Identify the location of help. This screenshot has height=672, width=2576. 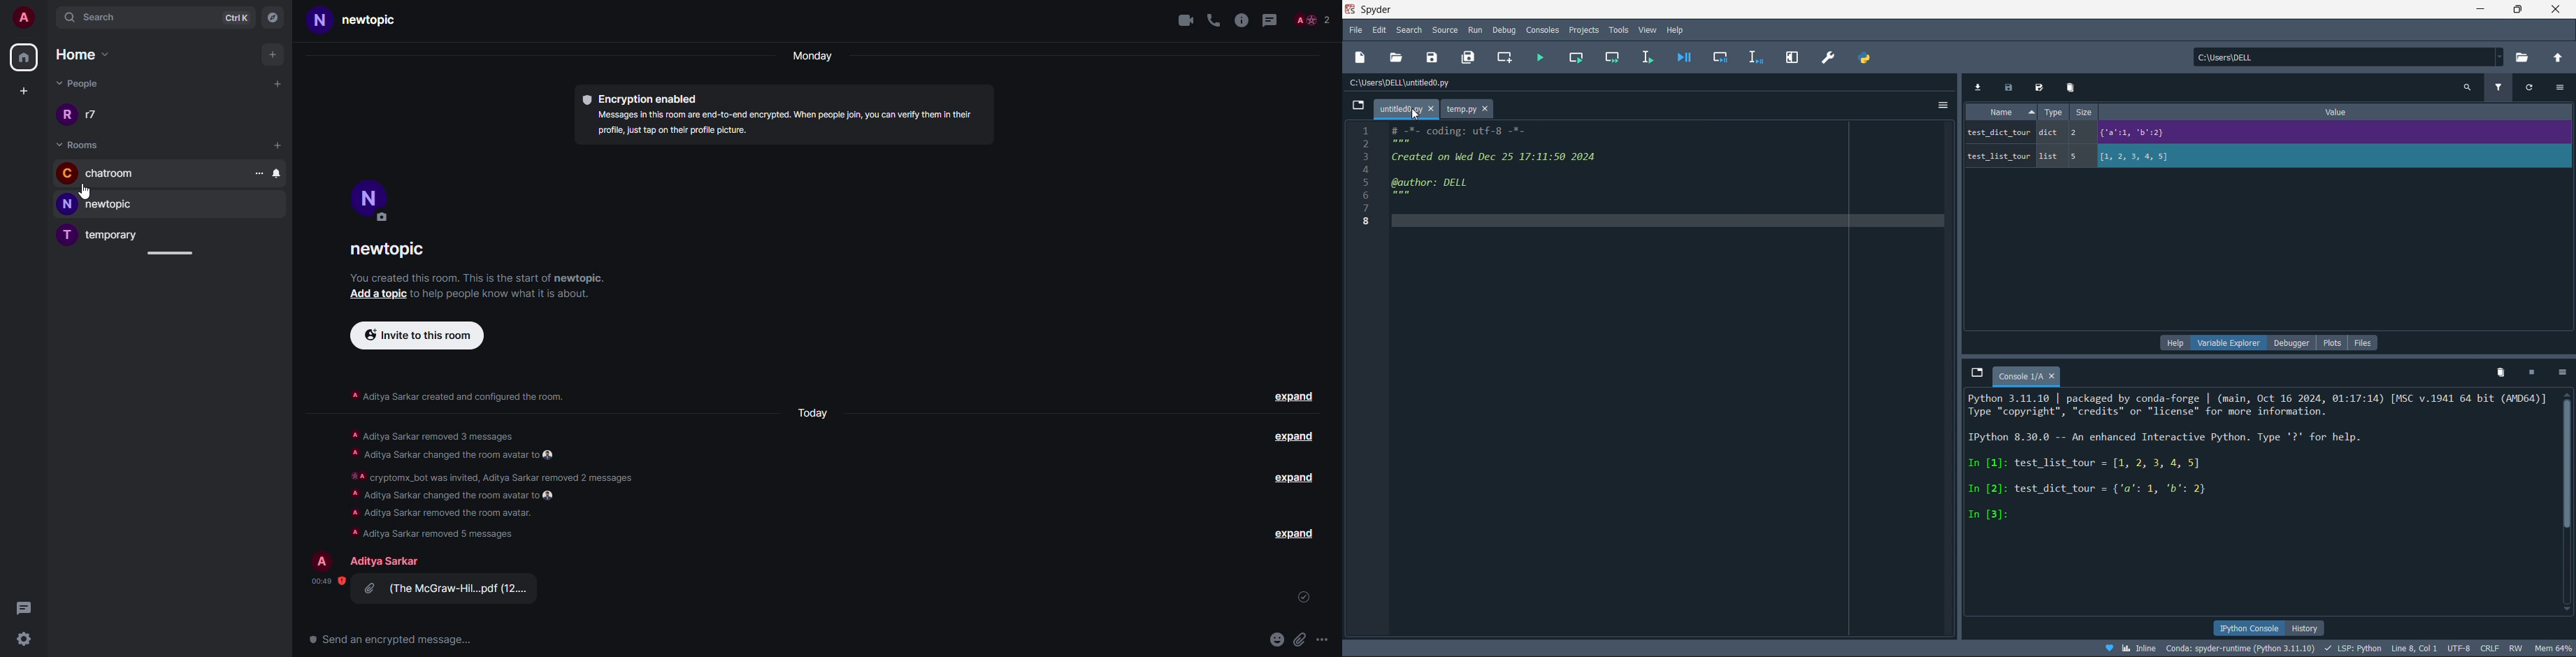
(1675, 29).